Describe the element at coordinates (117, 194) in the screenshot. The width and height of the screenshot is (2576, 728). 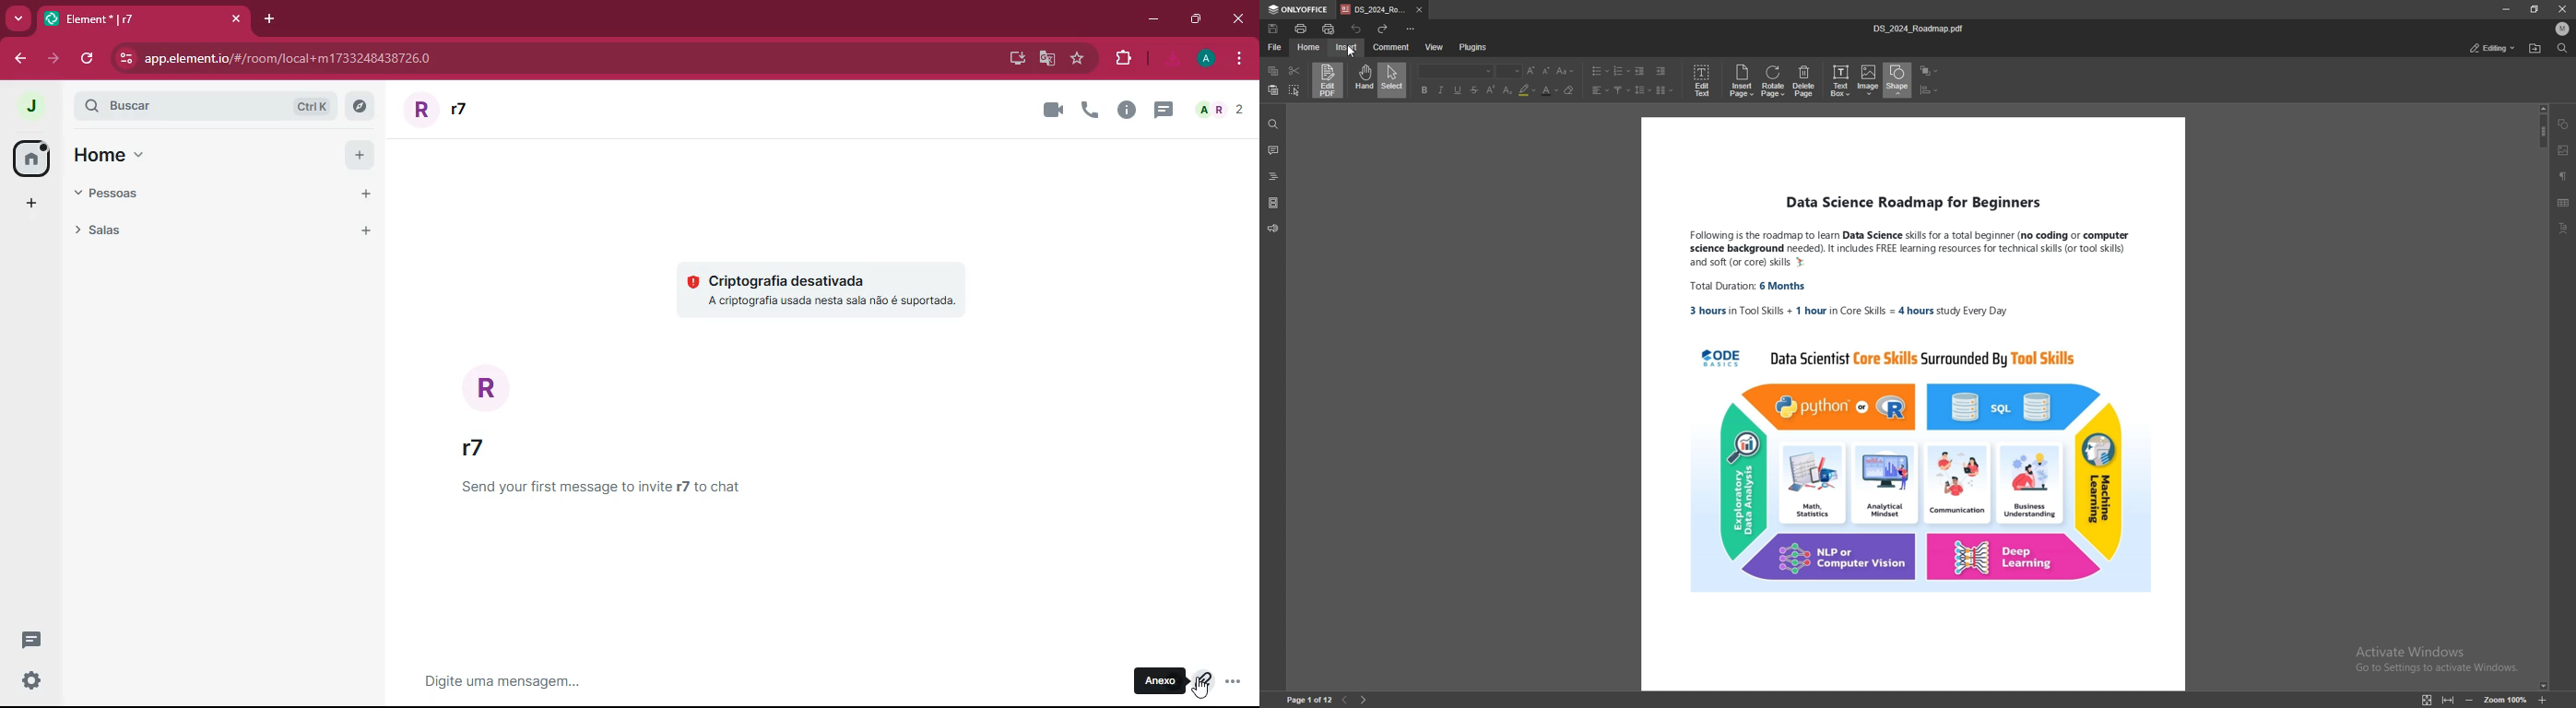
I see `people` at that location.